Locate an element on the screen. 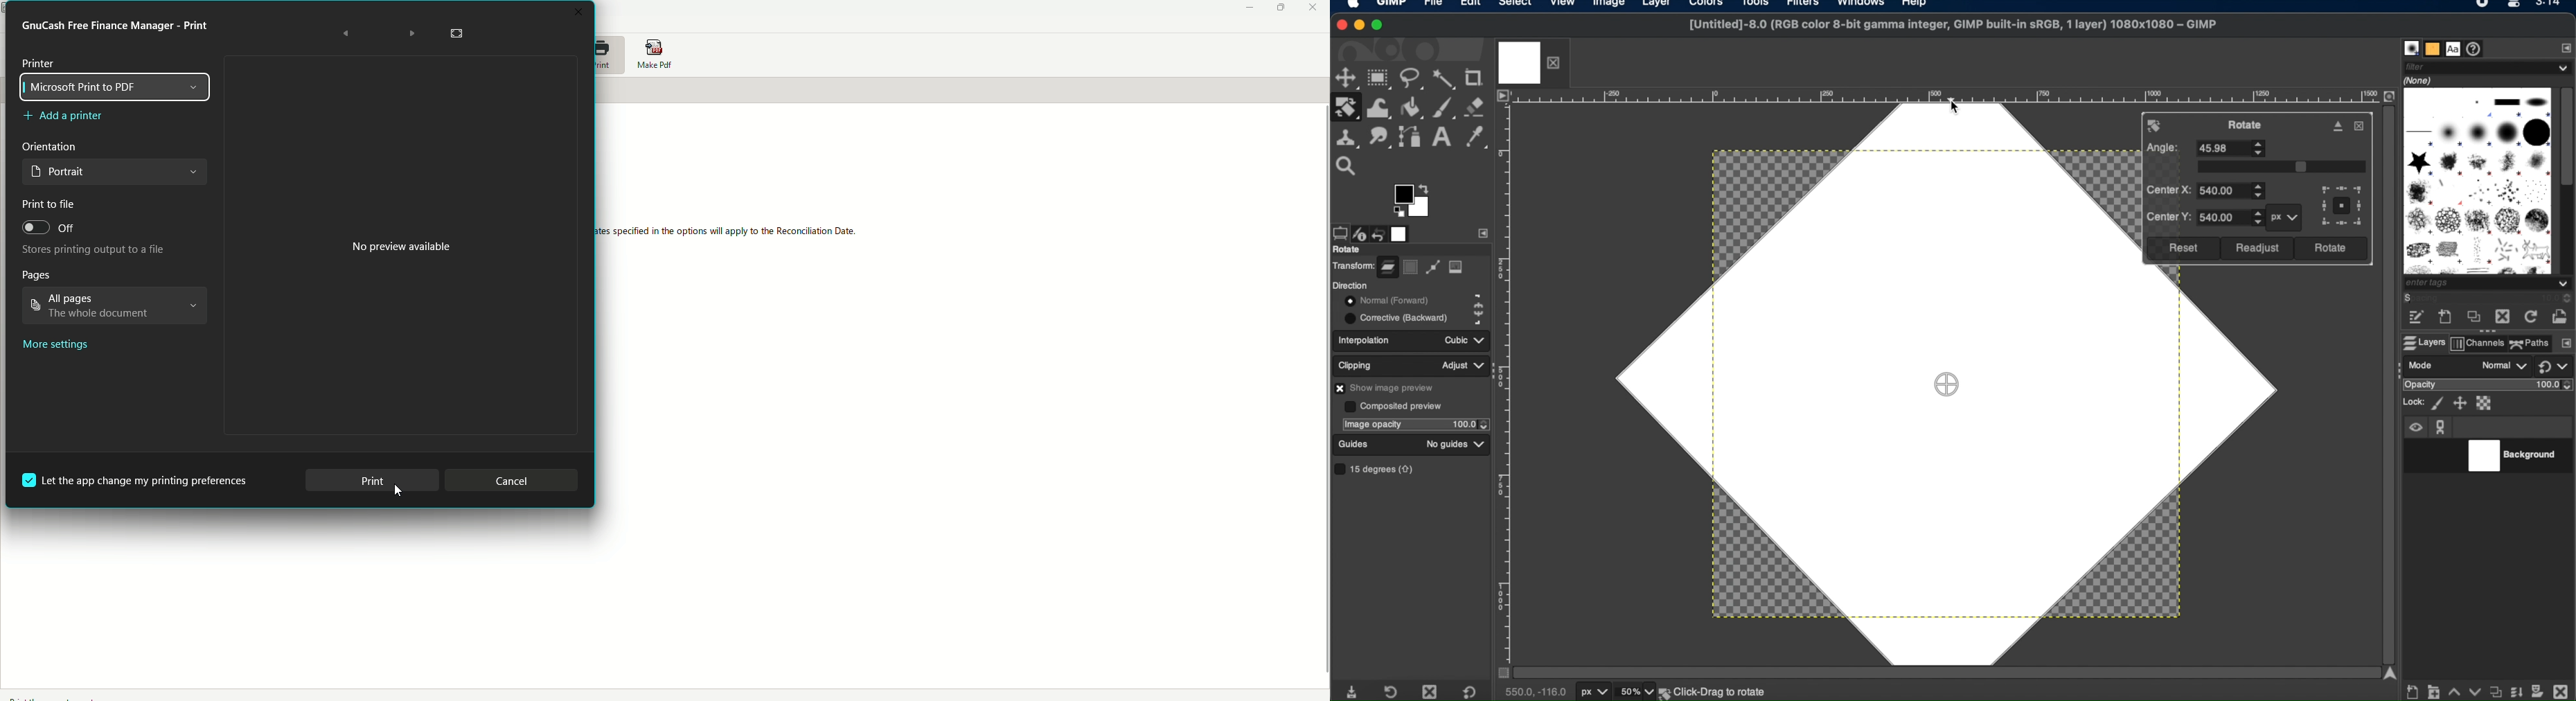 This screenshot has width=2576, height=728. spacing stepper buttons is located at coordinates (2563, 299).